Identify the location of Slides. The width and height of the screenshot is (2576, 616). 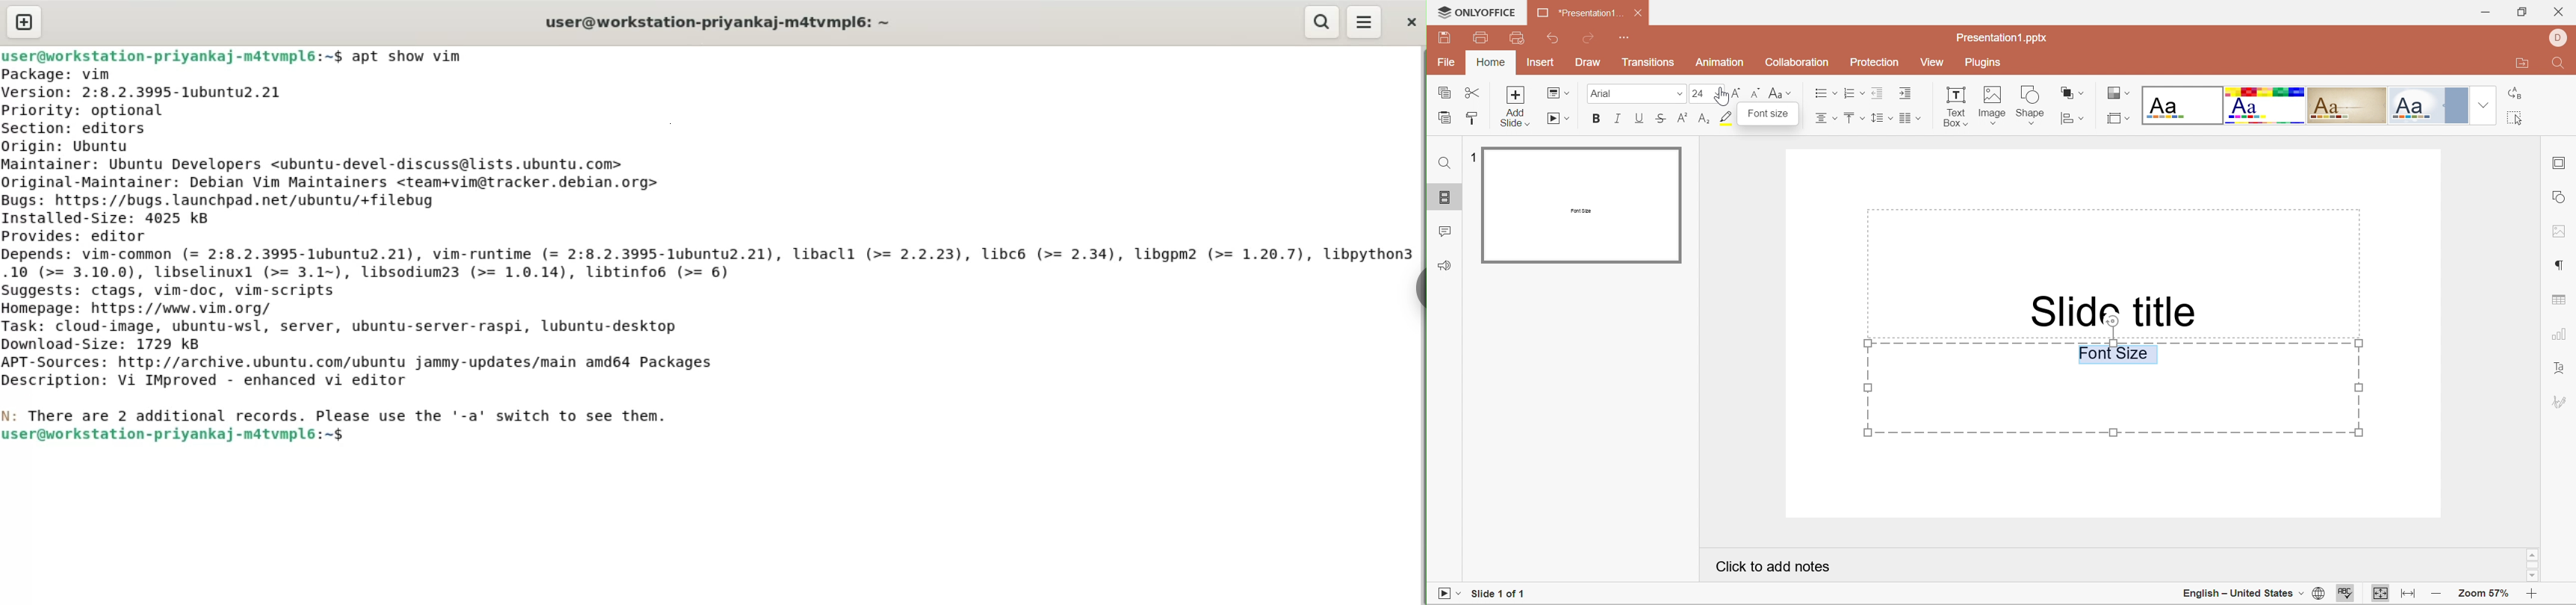
(1446, 198).